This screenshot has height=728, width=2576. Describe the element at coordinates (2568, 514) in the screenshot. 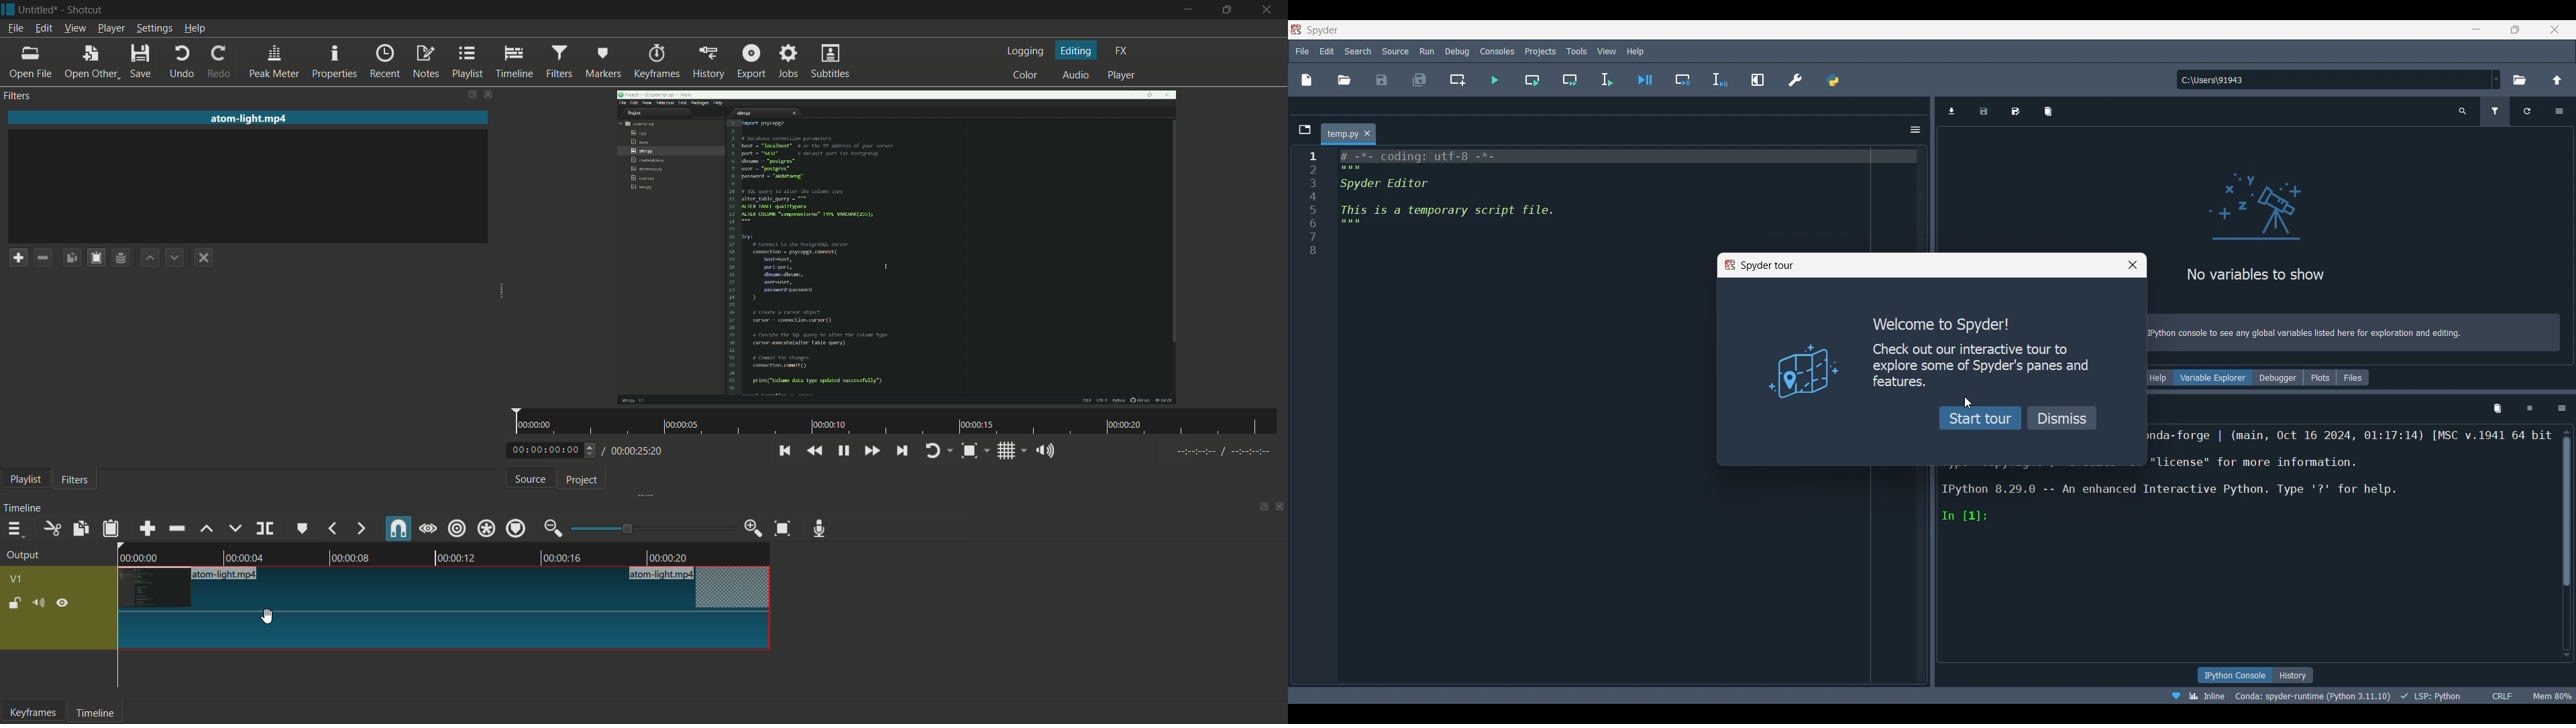

I see `scrollbar` at that location.